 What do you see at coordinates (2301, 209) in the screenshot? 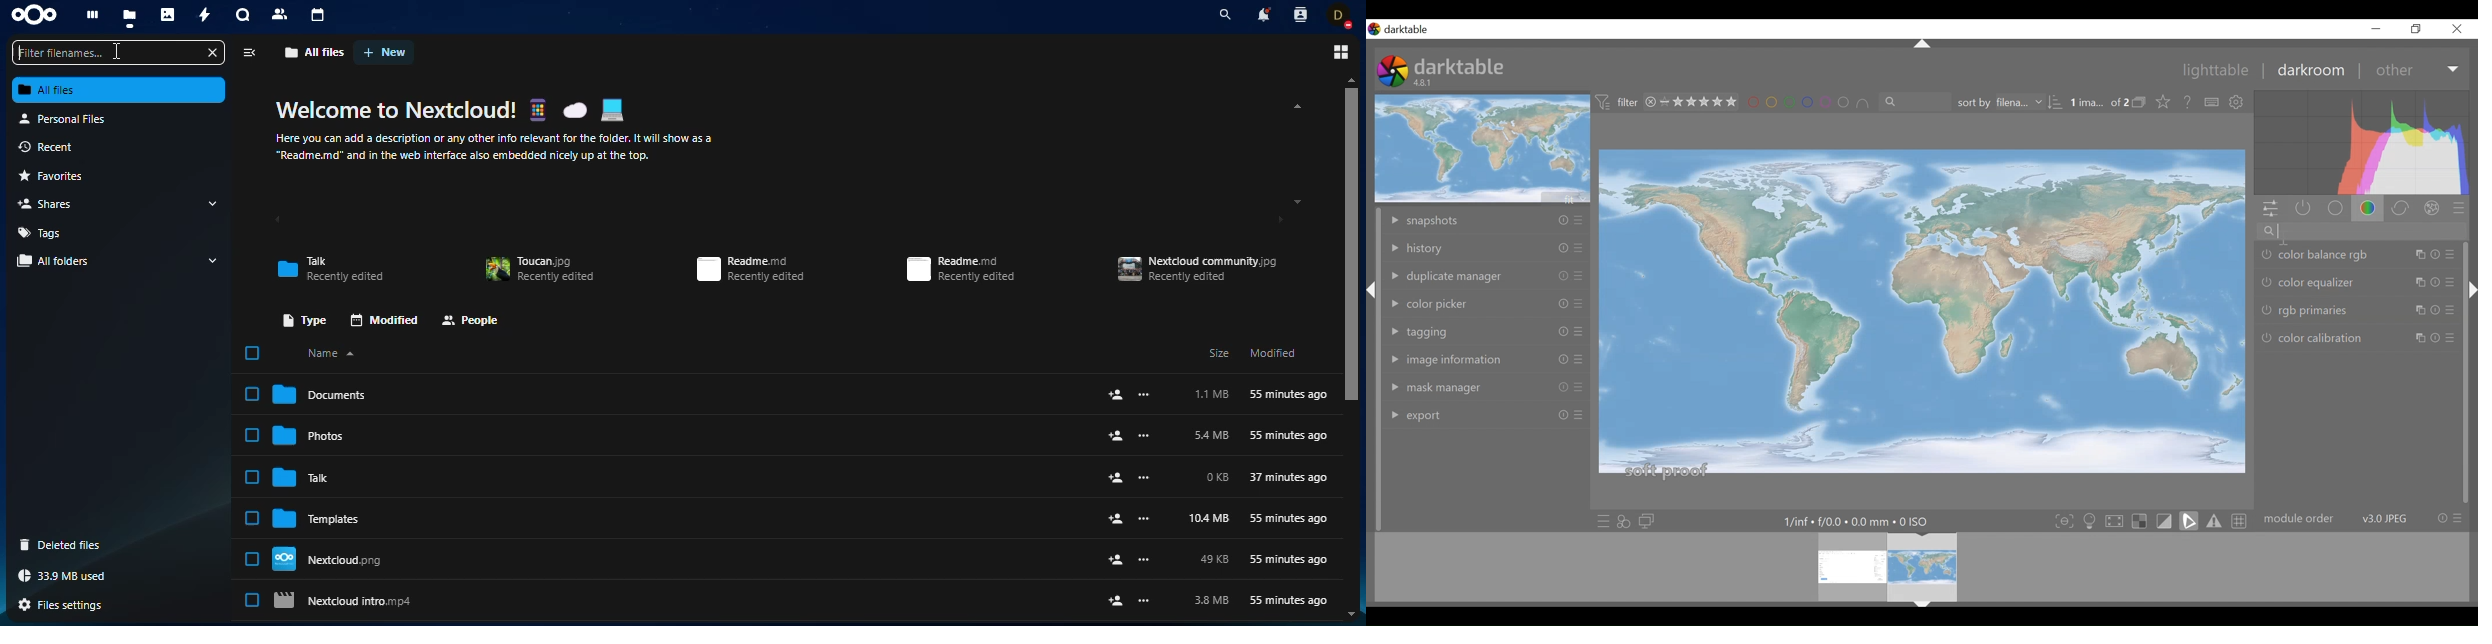
I see `show only active modules` at bounding box center [2301, 209].